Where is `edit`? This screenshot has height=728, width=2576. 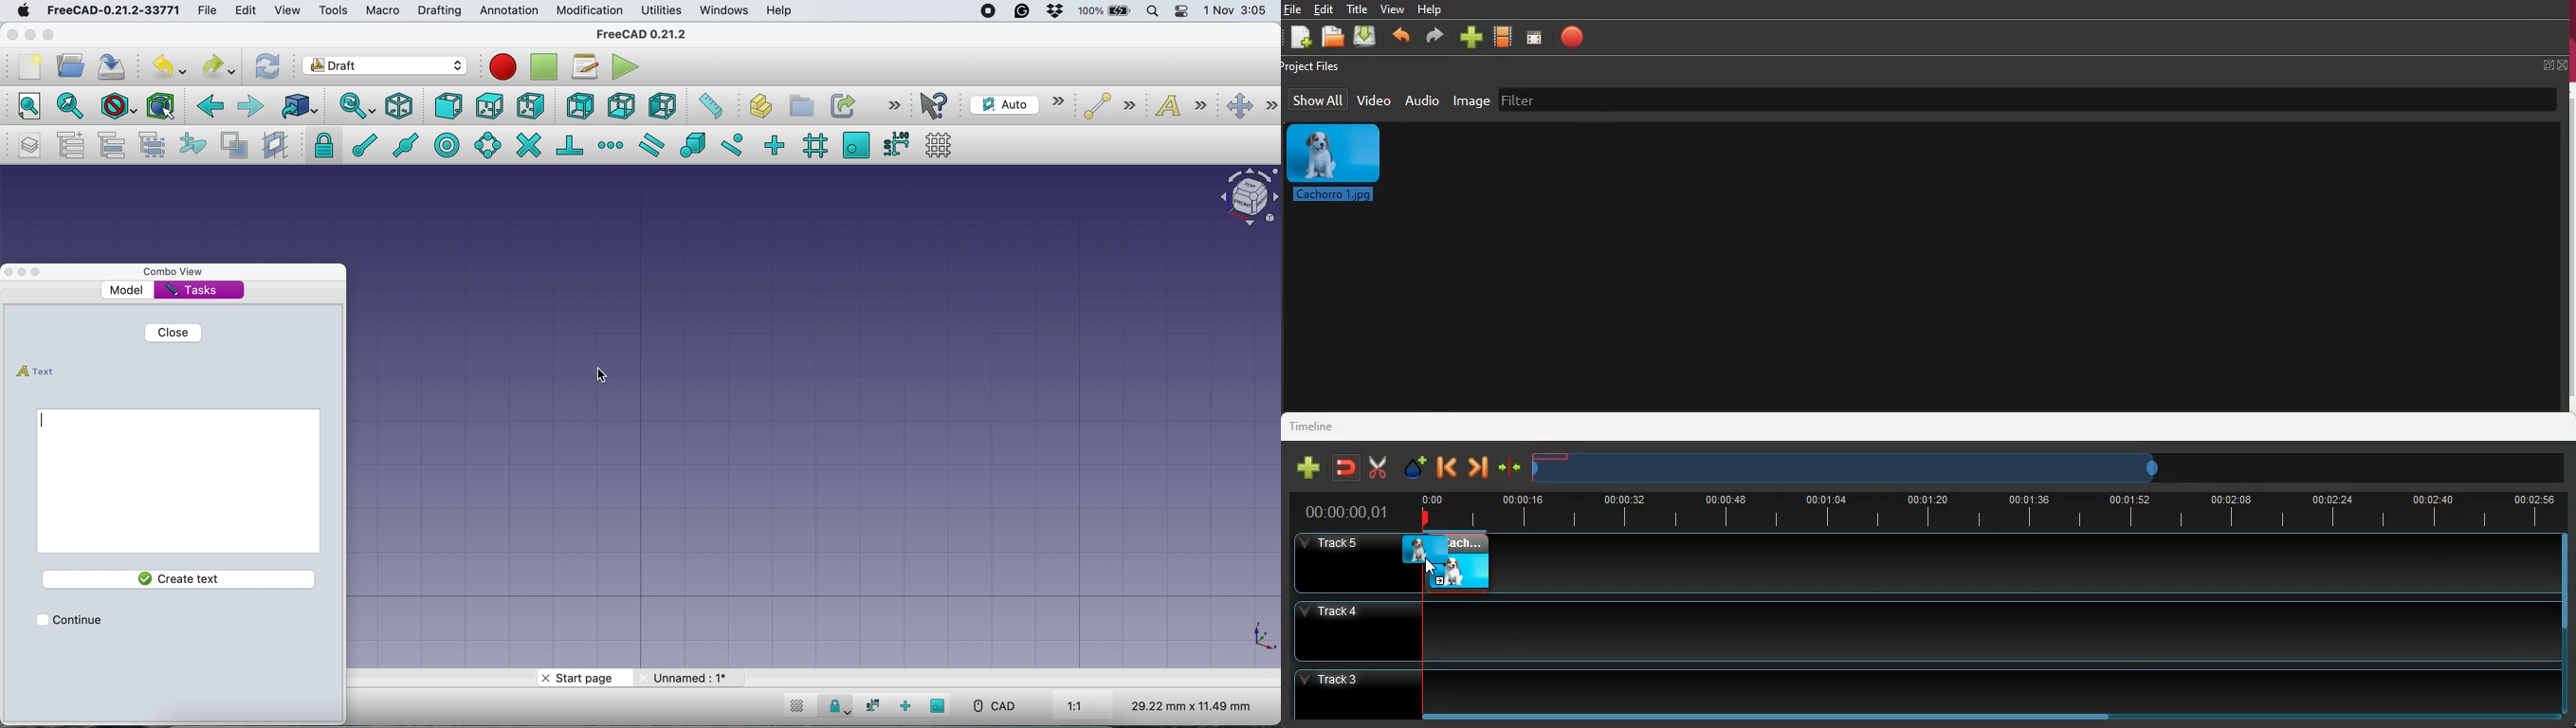
edit is located at coordinates (246, 10).